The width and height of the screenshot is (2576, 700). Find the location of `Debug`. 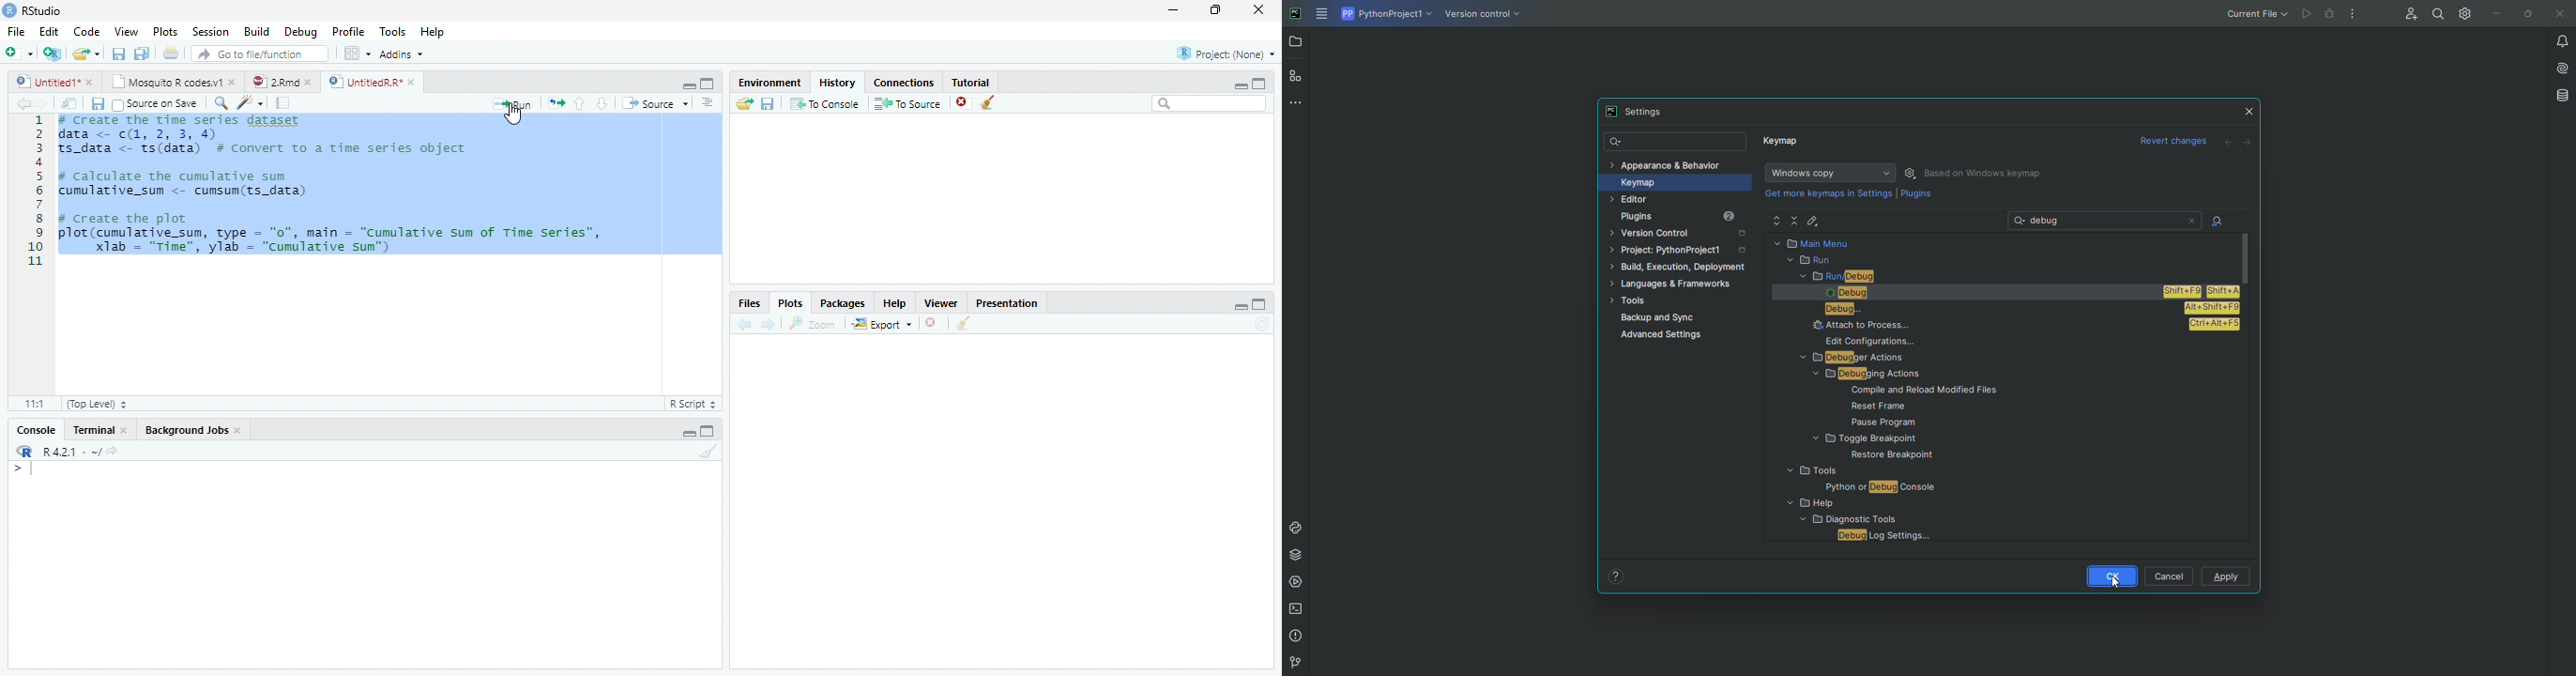

Debug is located at coordinates (304, 33).